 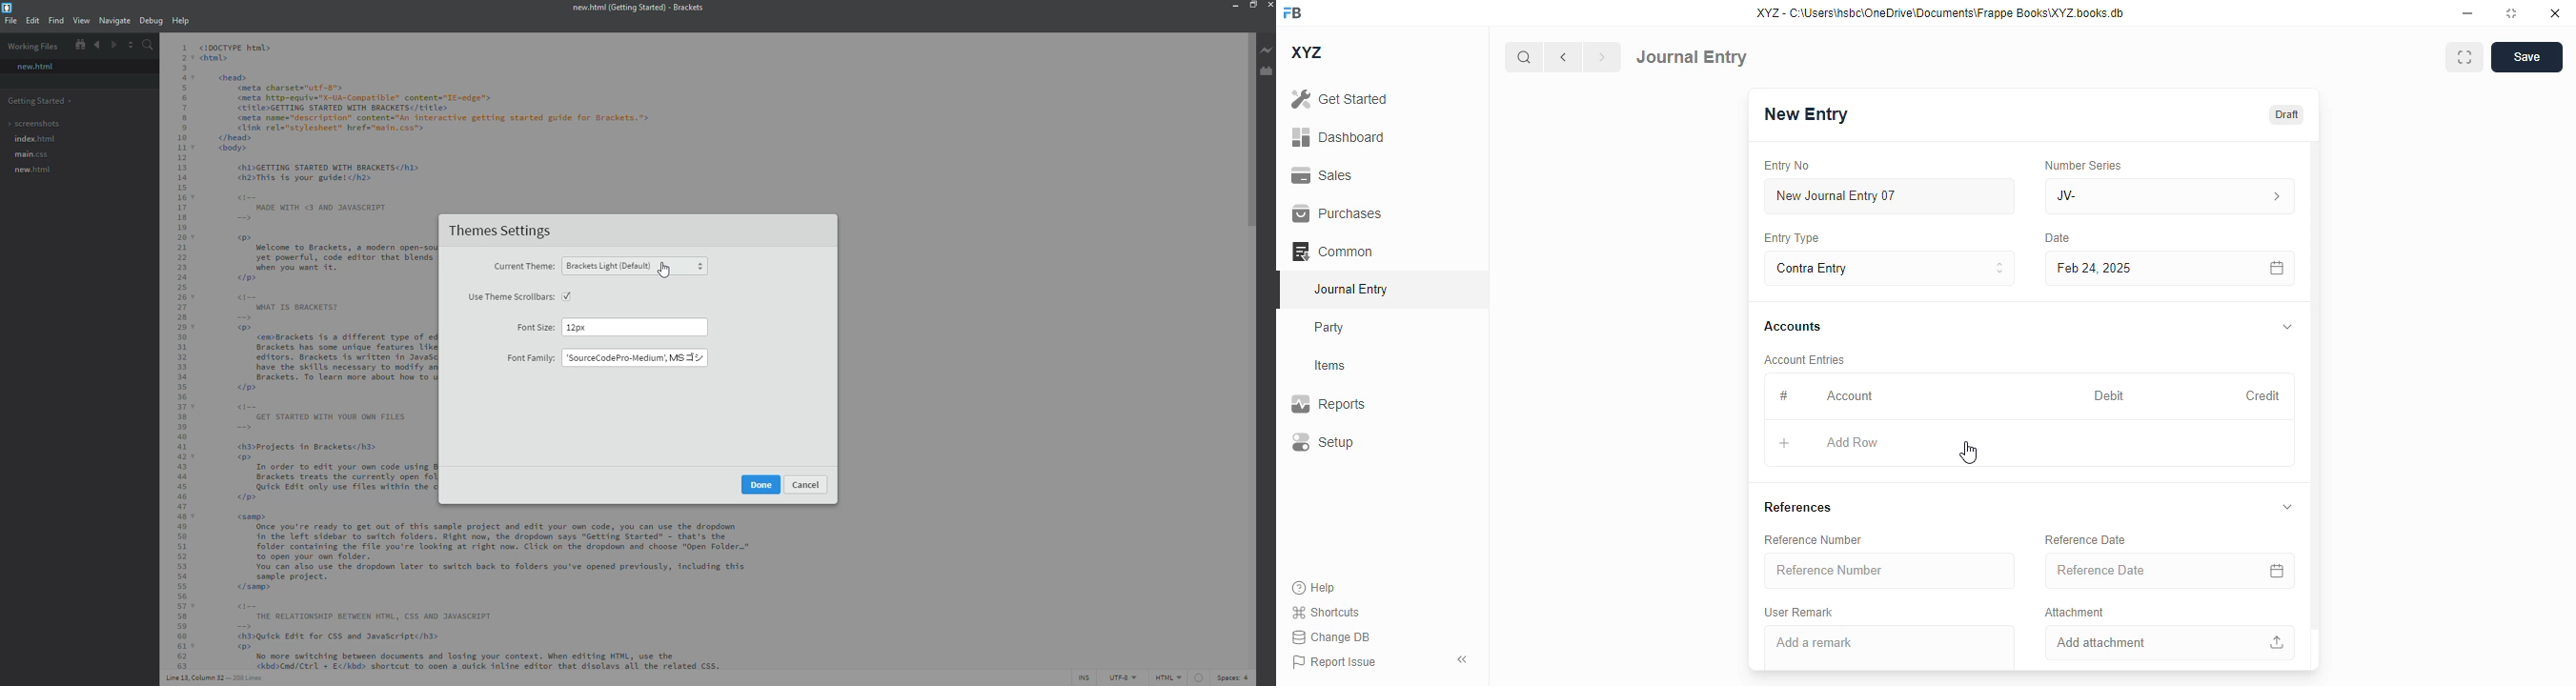 What do you see at coordinates (35, 46) in the screenshot?
I see `working files` at bounding box center [35, 46].